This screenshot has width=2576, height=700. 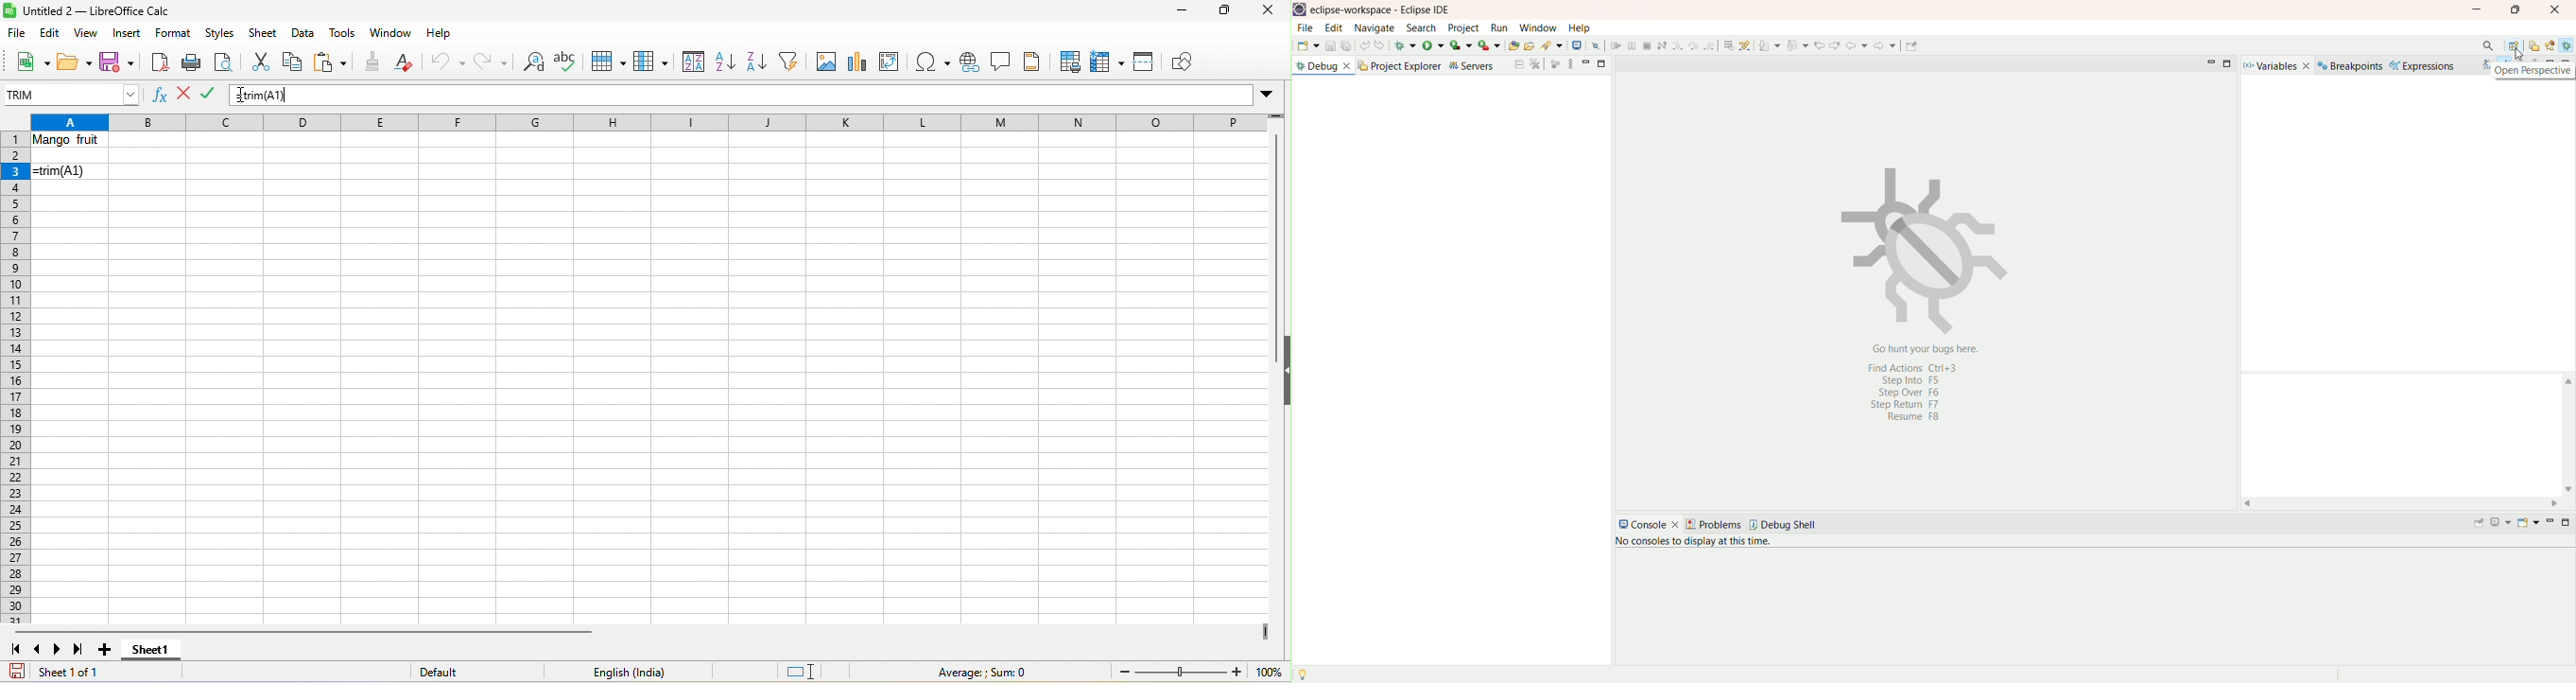 I want to click on display console, so click(x=2502, y=521).